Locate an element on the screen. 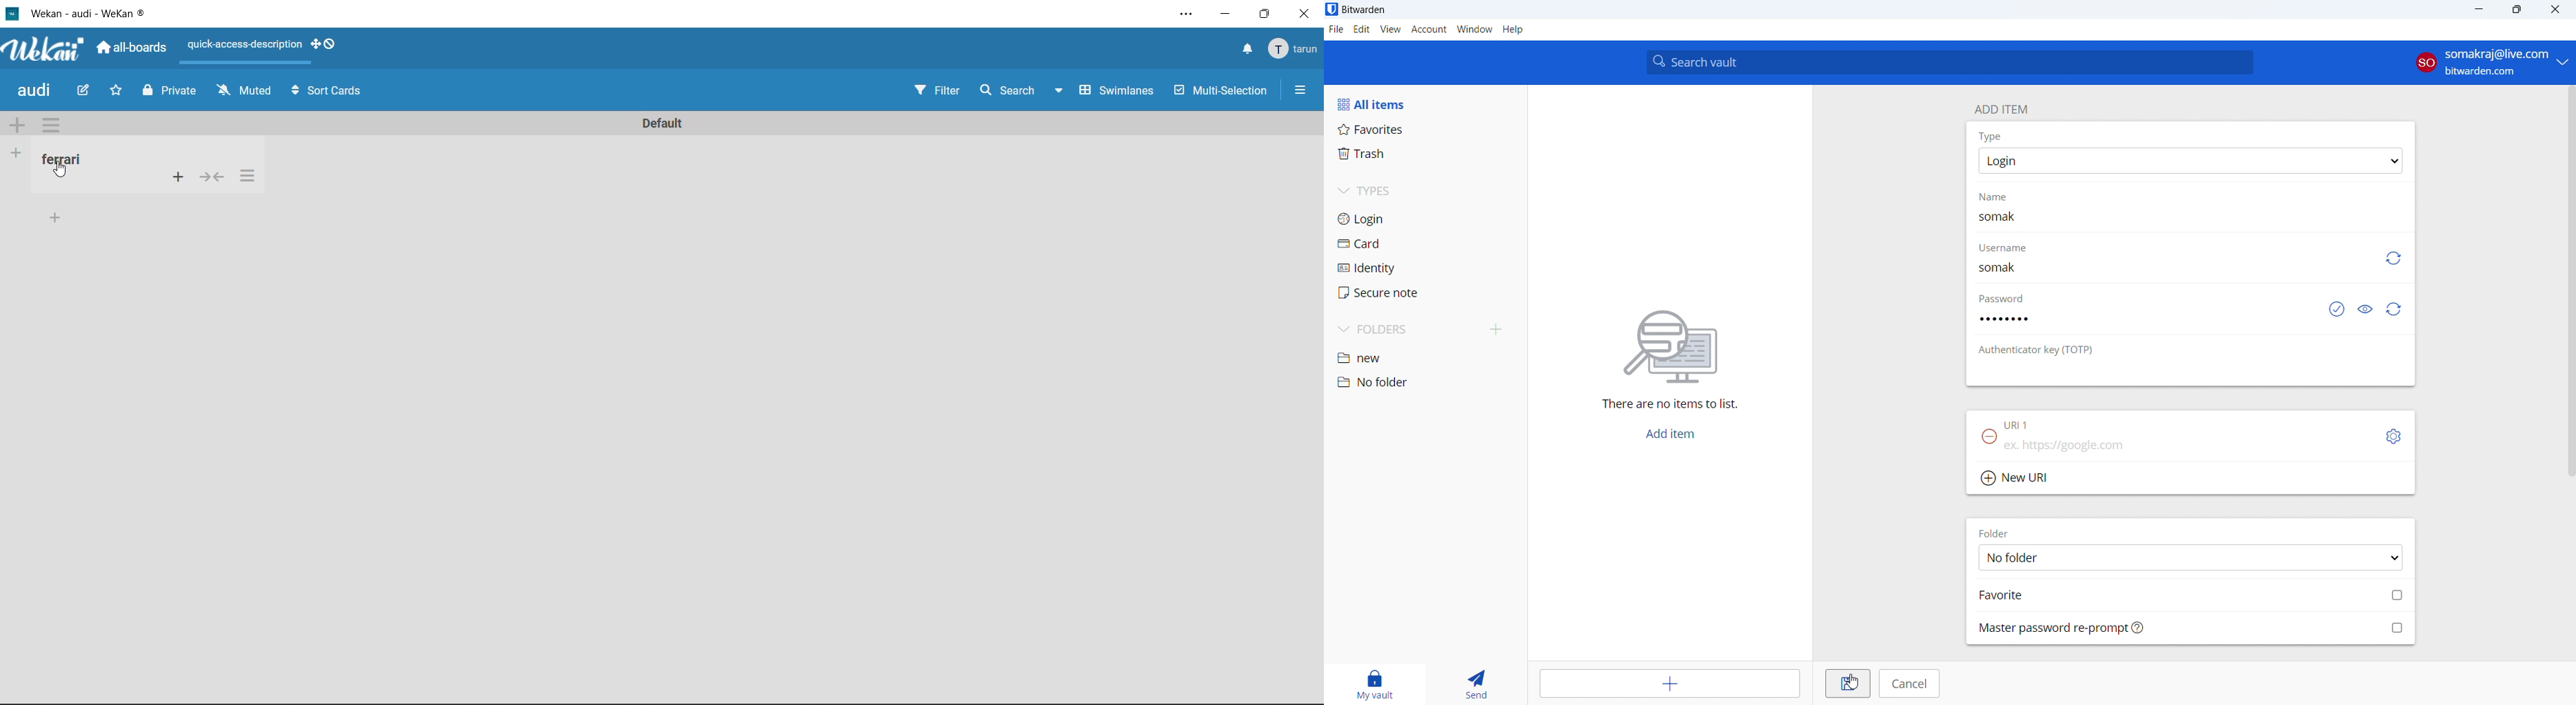 This screenshot has width=2576, height=728. add swimlane is located at coordinates (17, 127).